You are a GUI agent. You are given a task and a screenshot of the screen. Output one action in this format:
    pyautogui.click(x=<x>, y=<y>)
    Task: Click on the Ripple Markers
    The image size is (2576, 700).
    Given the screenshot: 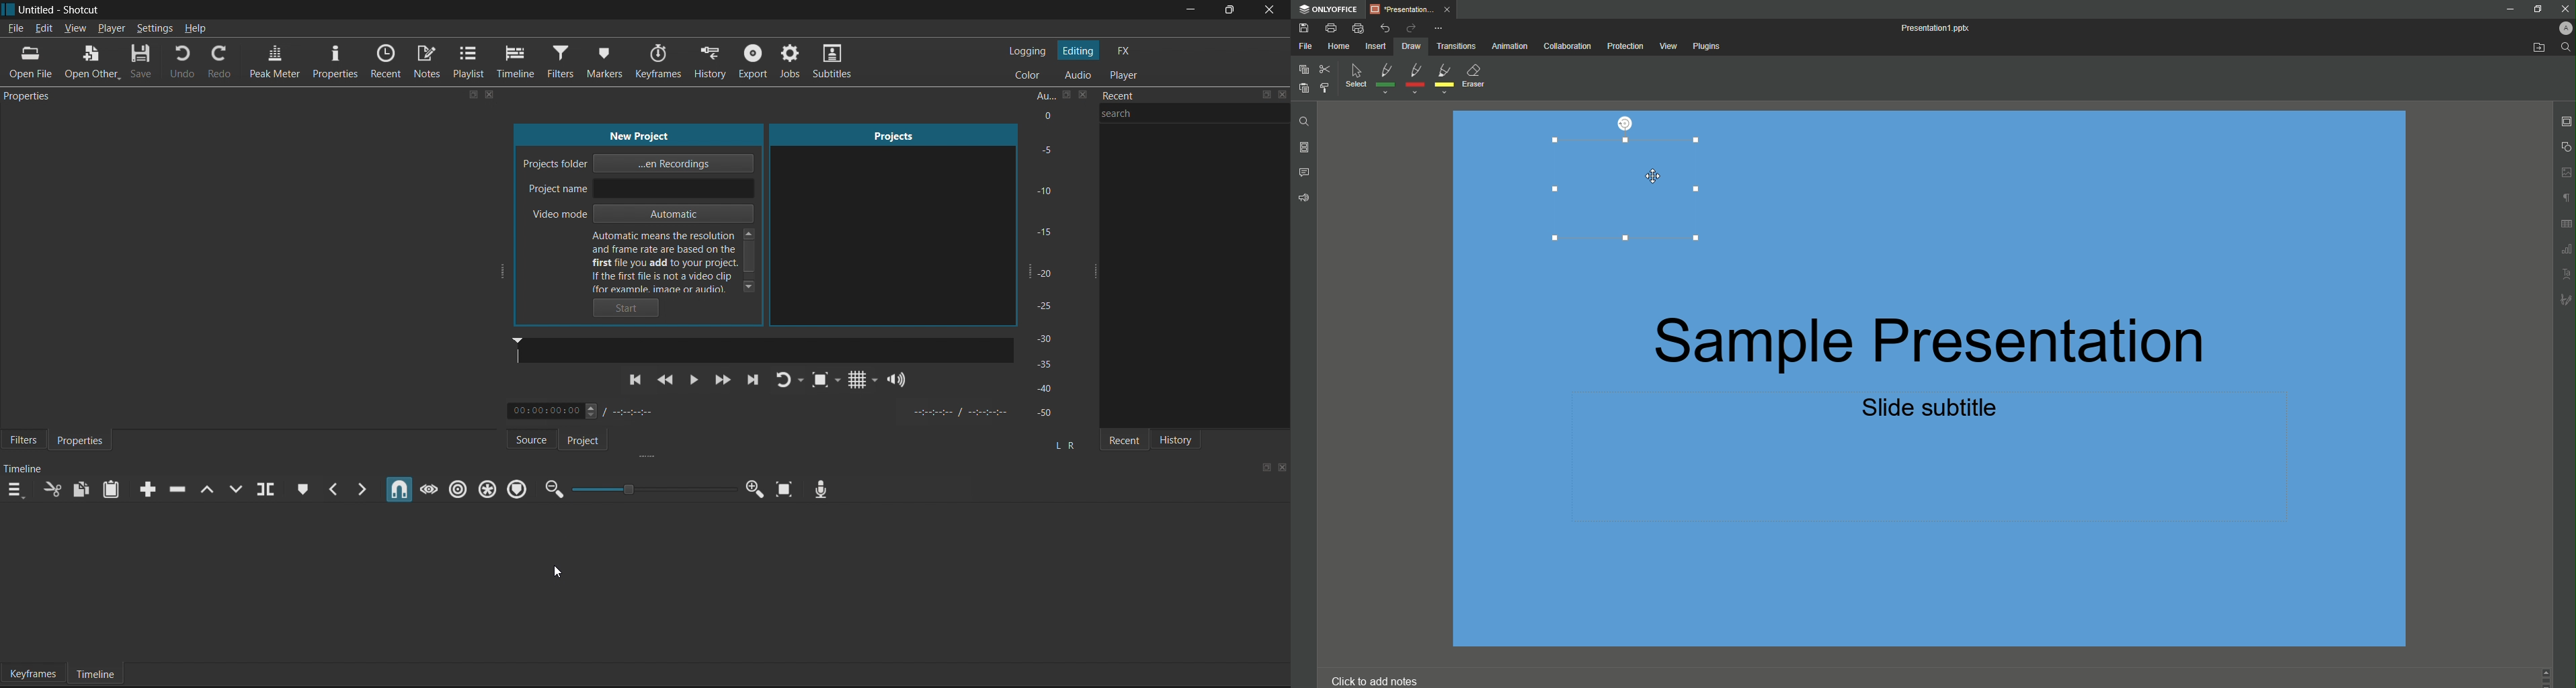 What is the action you would take?
    pyautogui.click(x=520, y=488)
    